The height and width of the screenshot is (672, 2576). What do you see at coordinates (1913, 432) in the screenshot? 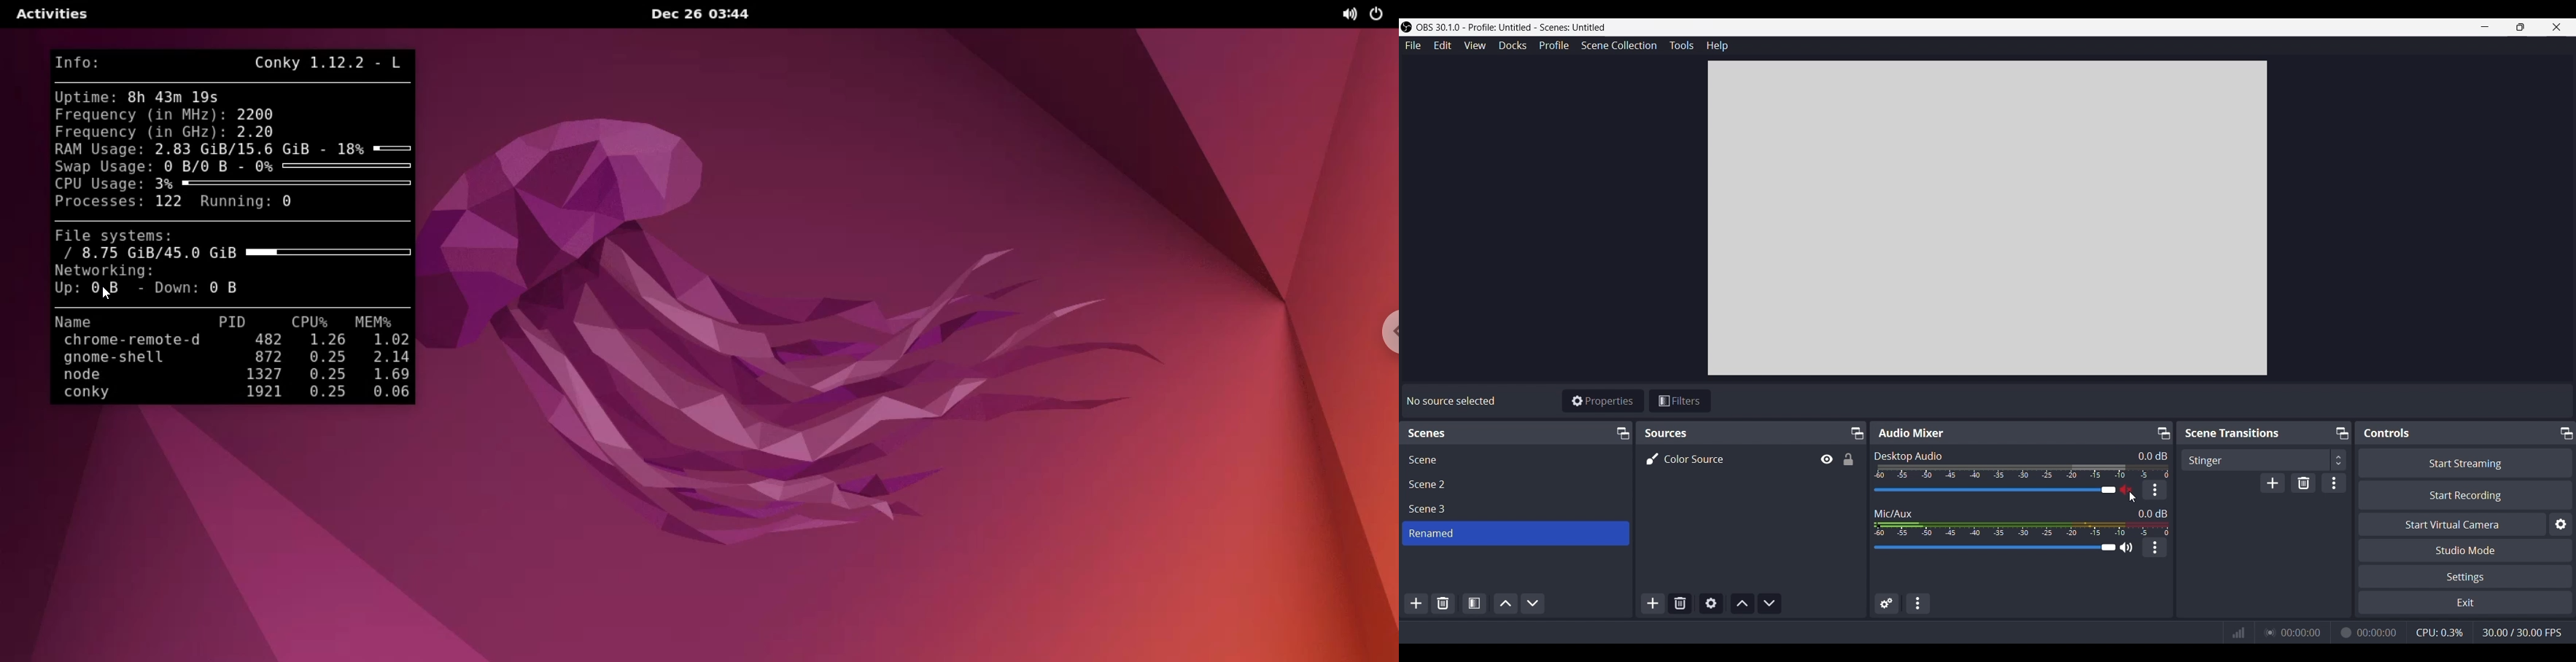
I see `Audio Mixer` at bounding box center [1913, 432].